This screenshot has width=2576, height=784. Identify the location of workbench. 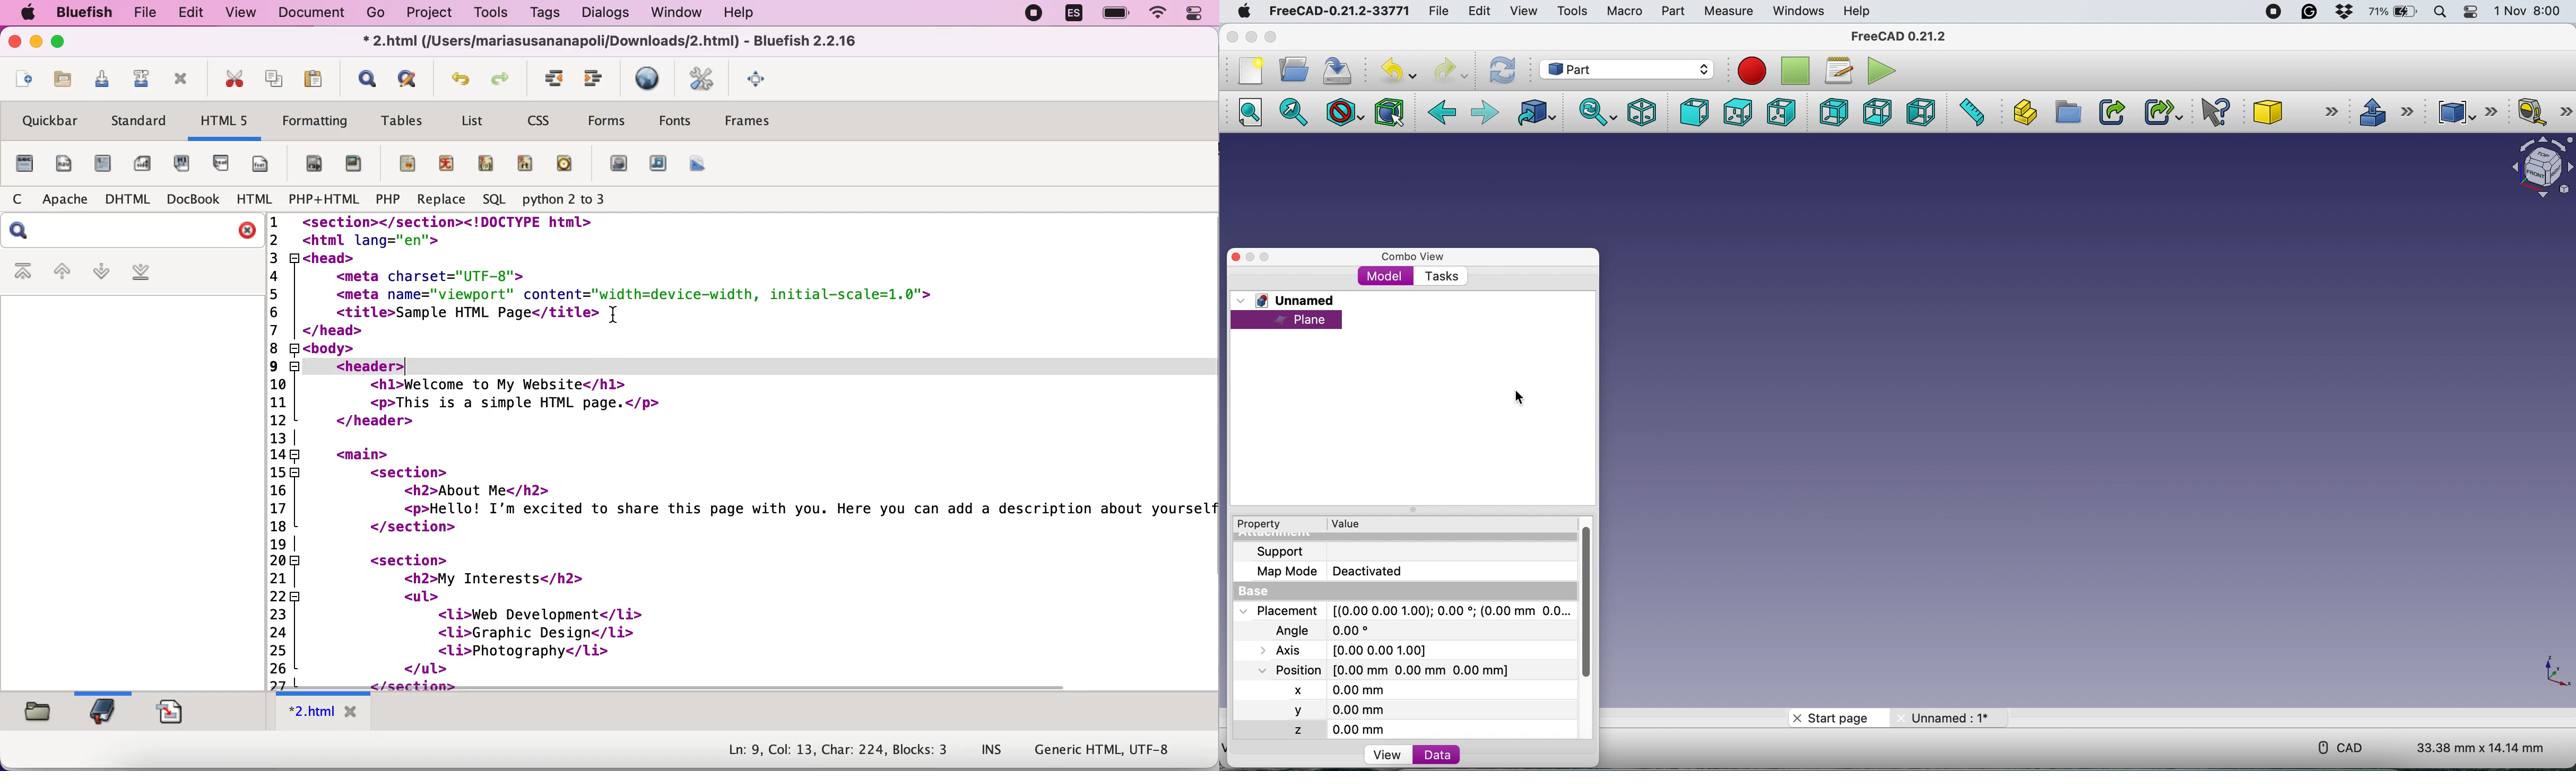
(1628, 68).